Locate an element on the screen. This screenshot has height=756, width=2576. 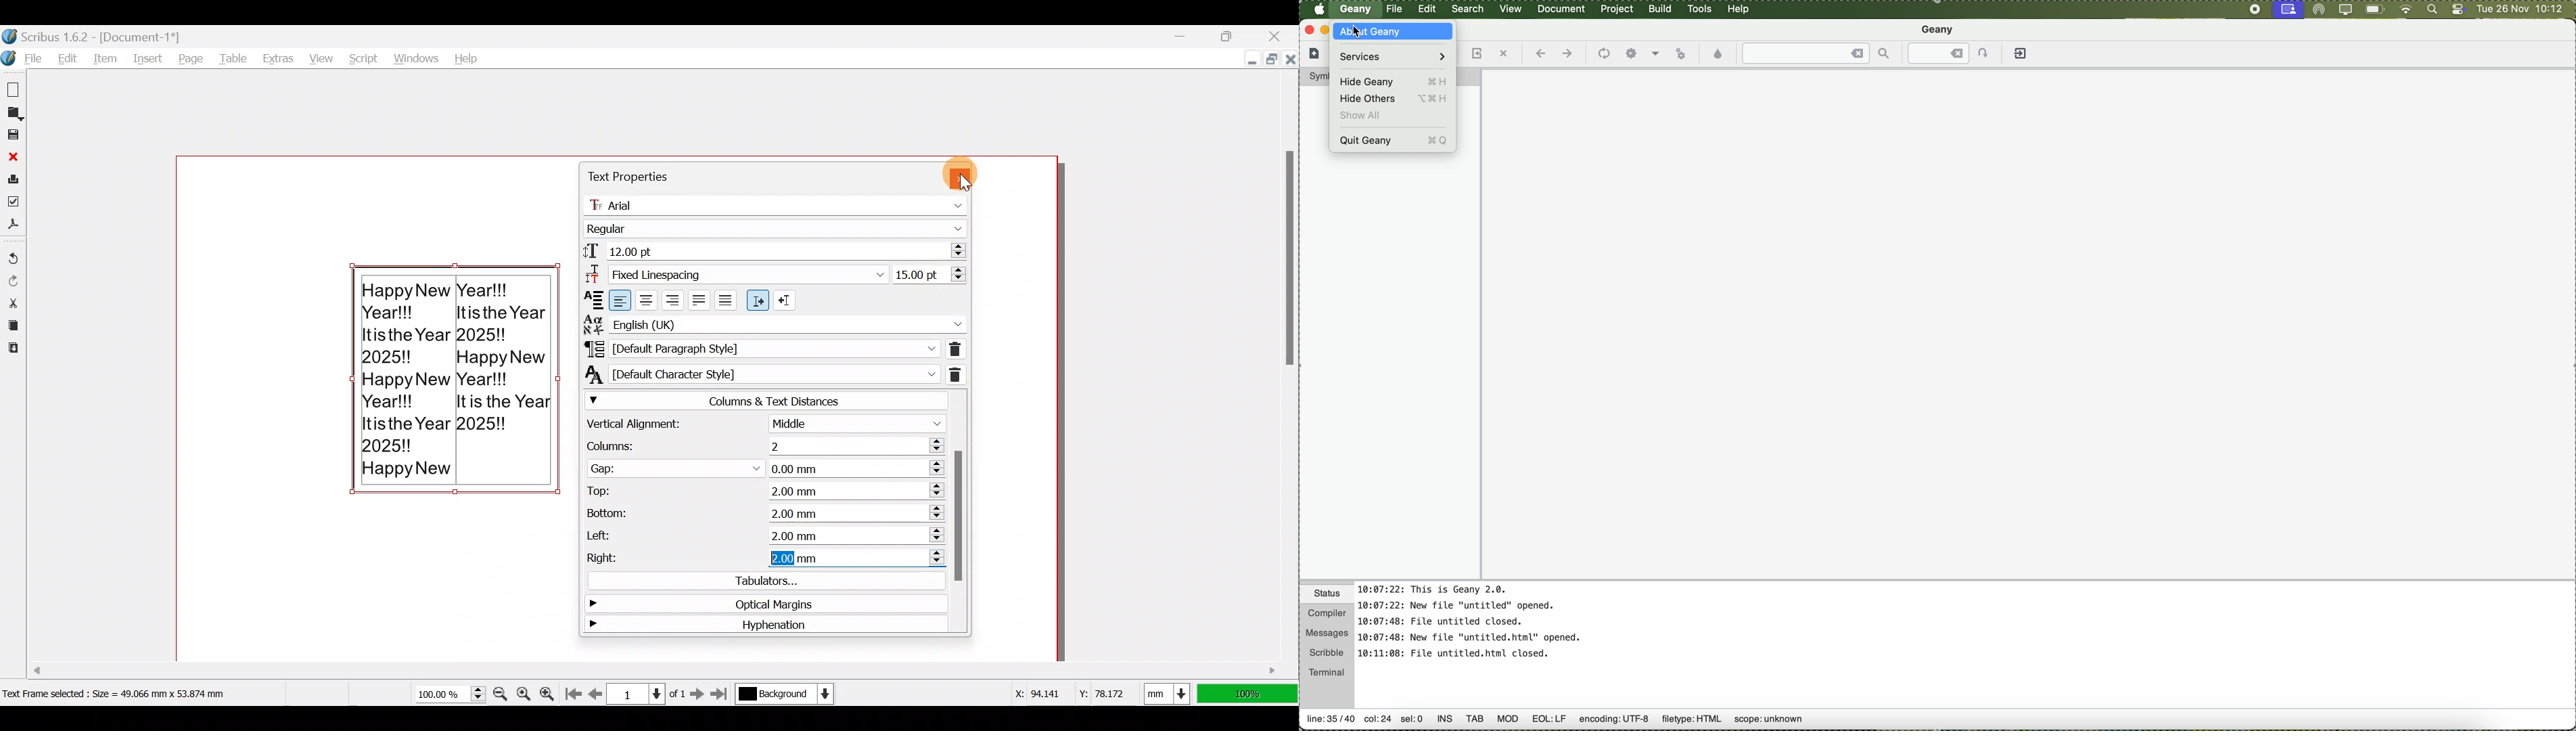
Scroll bar is located at coordinates (959, 512).